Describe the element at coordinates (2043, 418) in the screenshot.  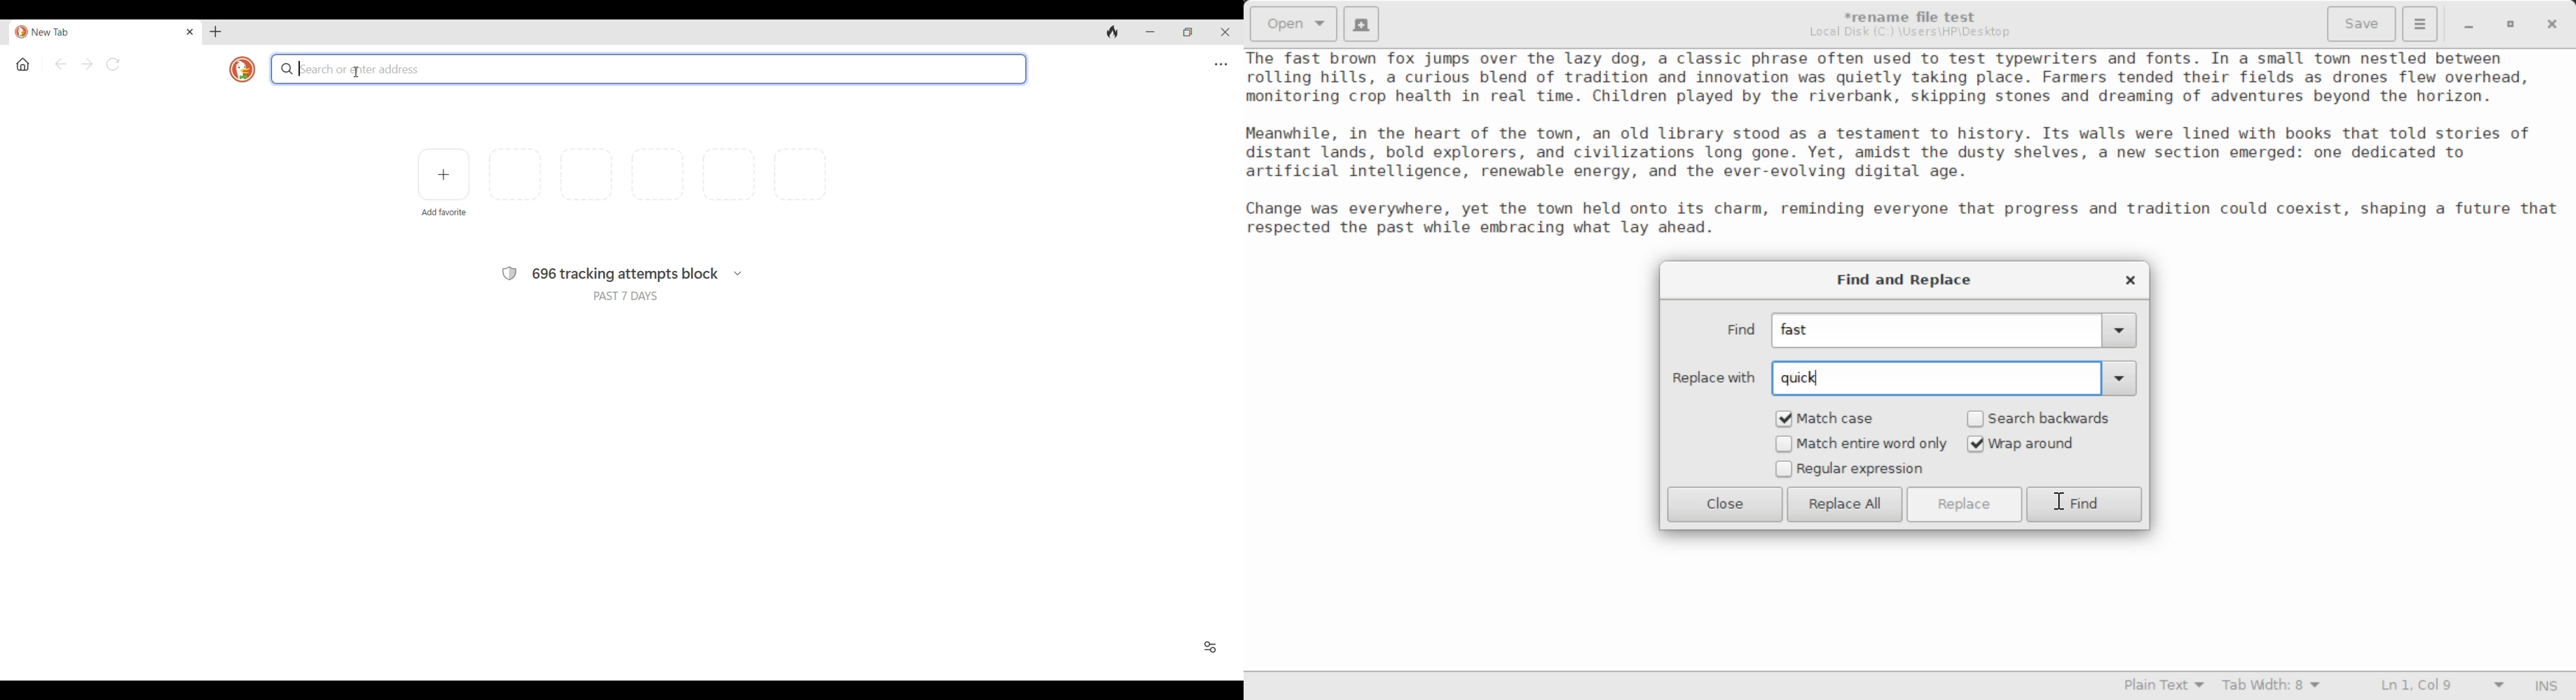
I see `Search backwards` at that location.